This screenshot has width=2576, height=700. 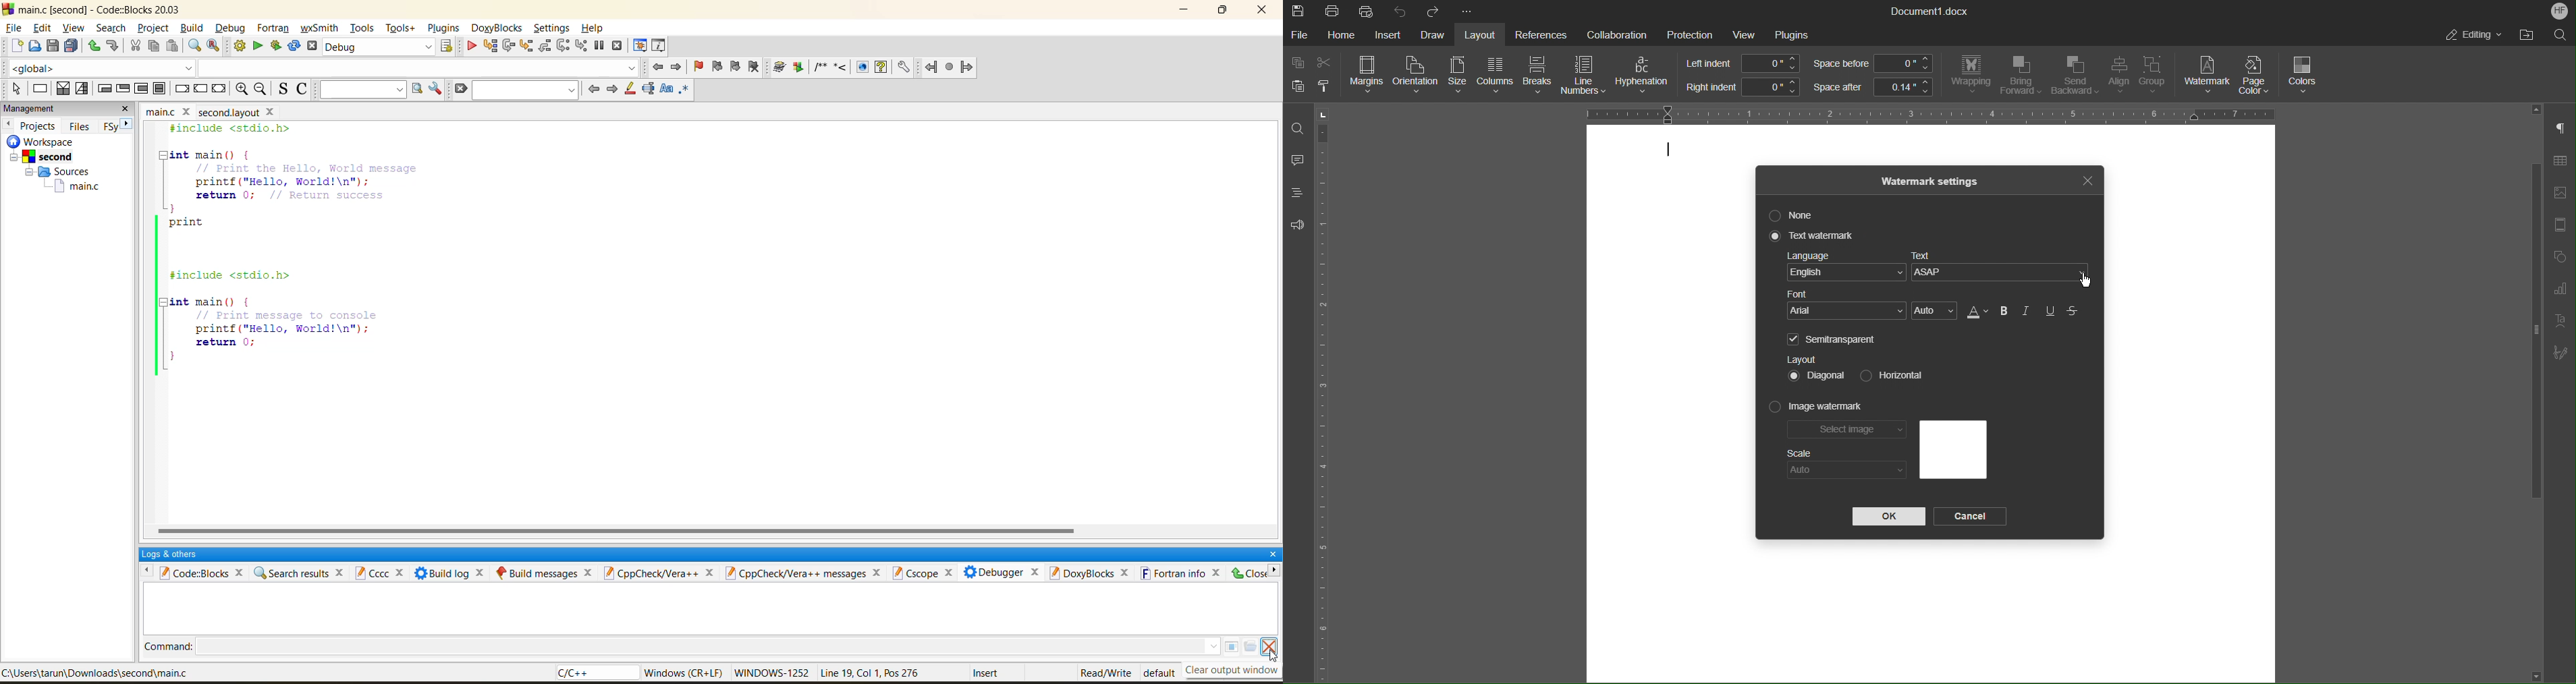 What do you see at coordinates (497, 27) in the screenshot?
I see `doxyblocks` at bounding box center [497, 27].